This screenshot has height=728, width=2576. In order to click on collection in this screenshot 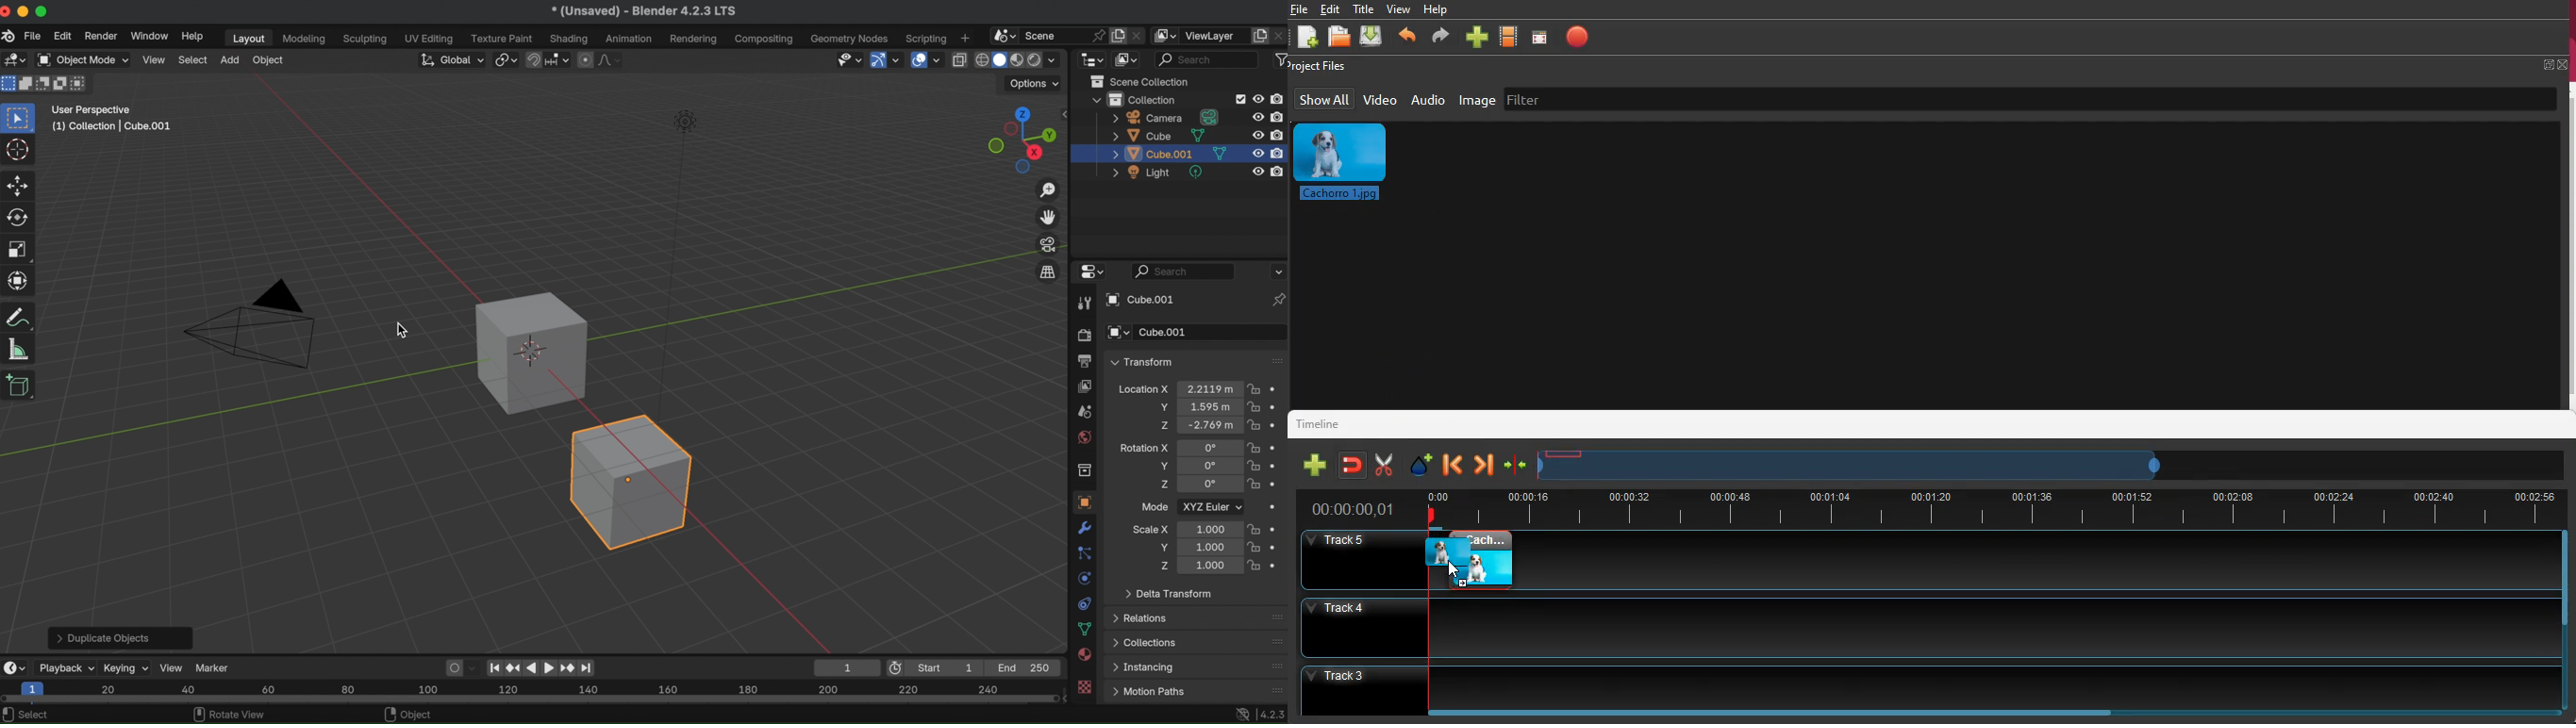, I will do `click(1084, 470)`.